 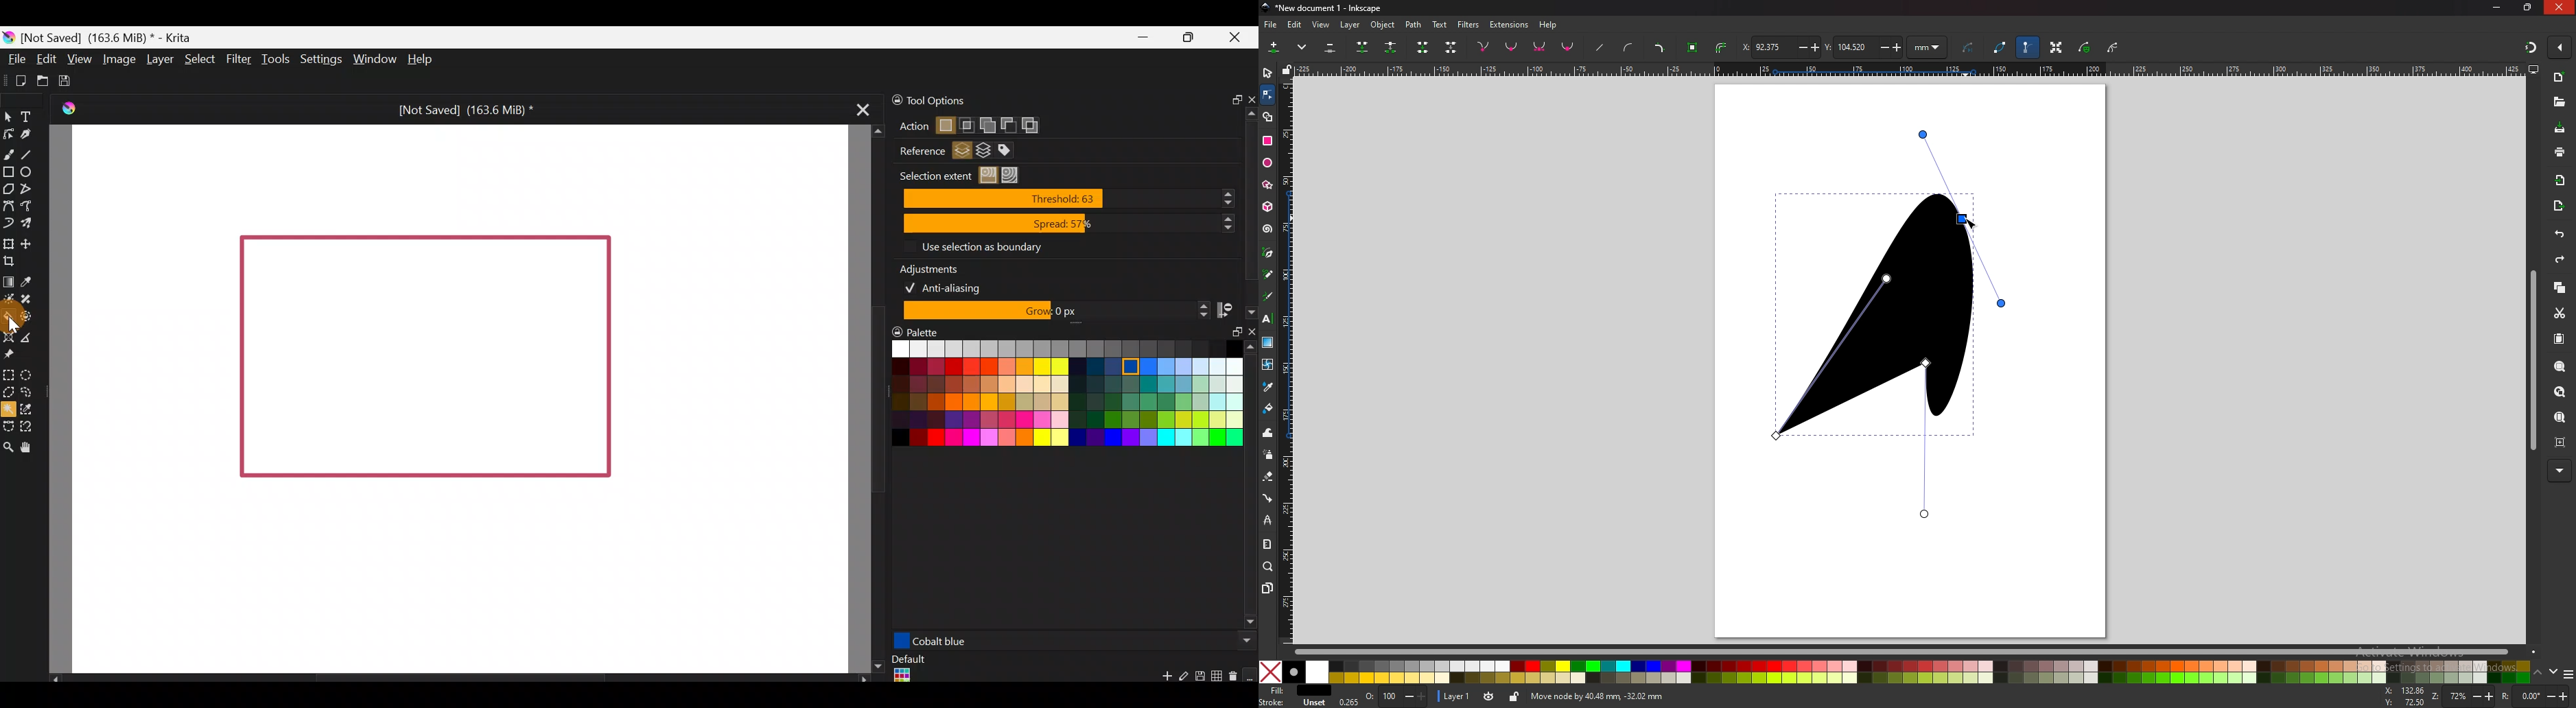 I want to click on path outline, so click(x=1999, y=46).